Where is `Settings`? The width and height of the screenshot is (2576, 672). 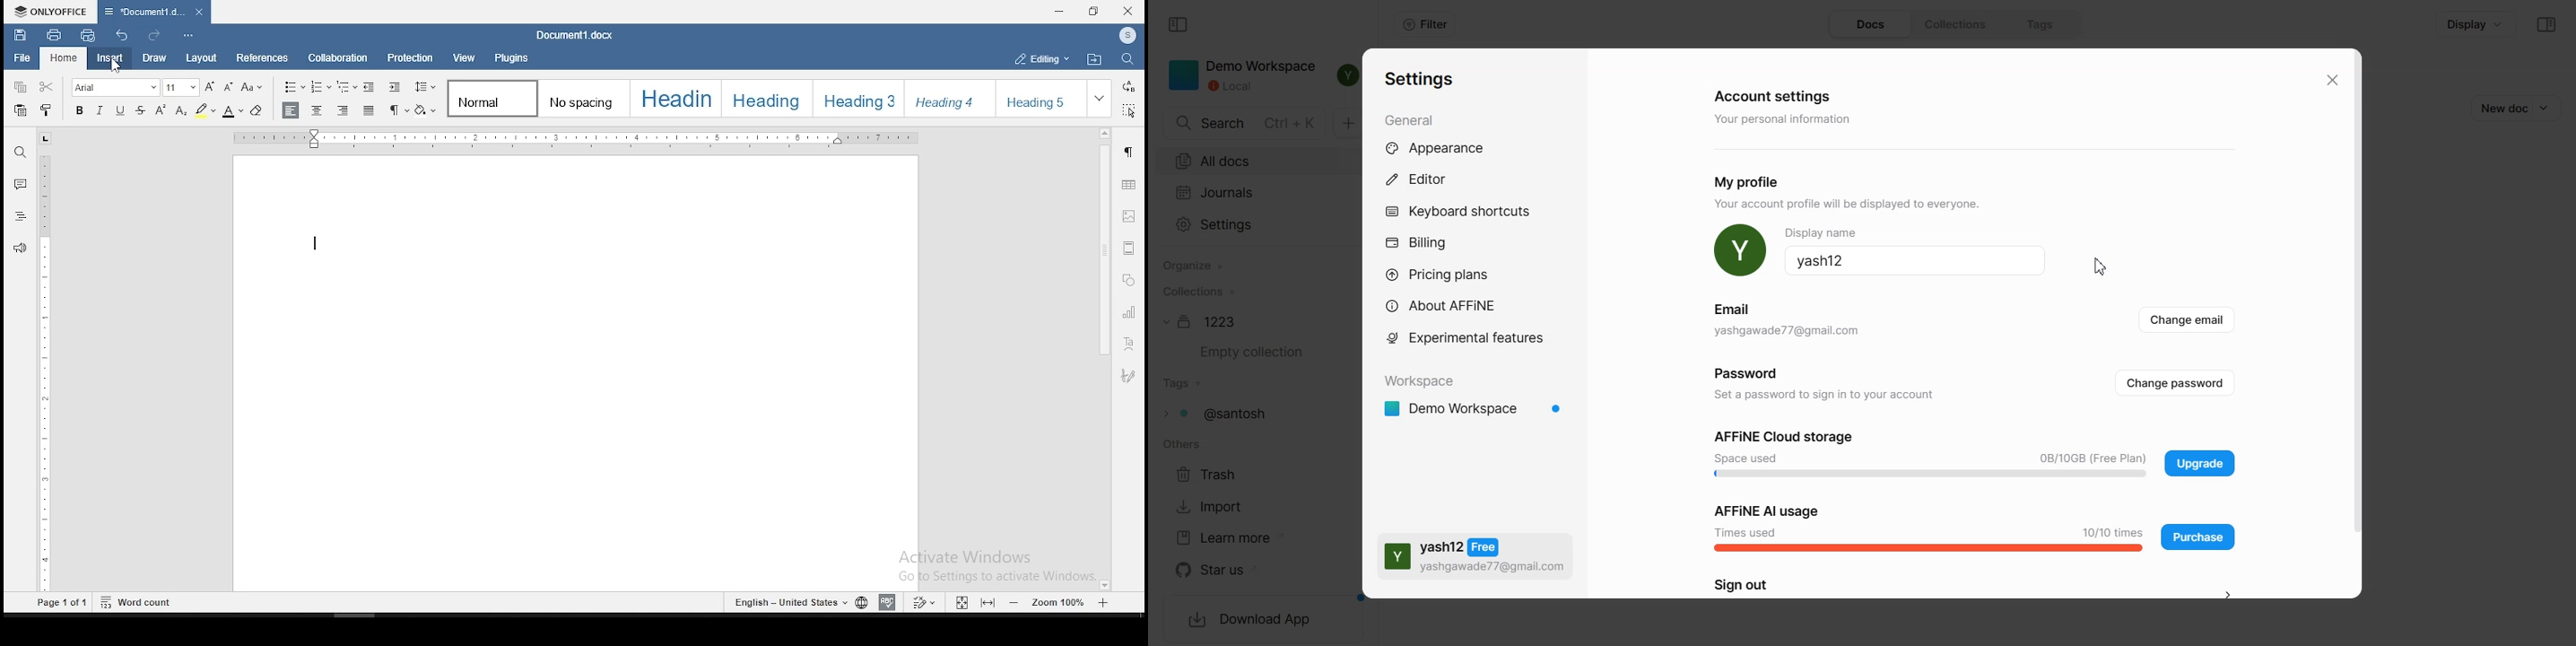
Settings is located at coordinates (1246, 226).